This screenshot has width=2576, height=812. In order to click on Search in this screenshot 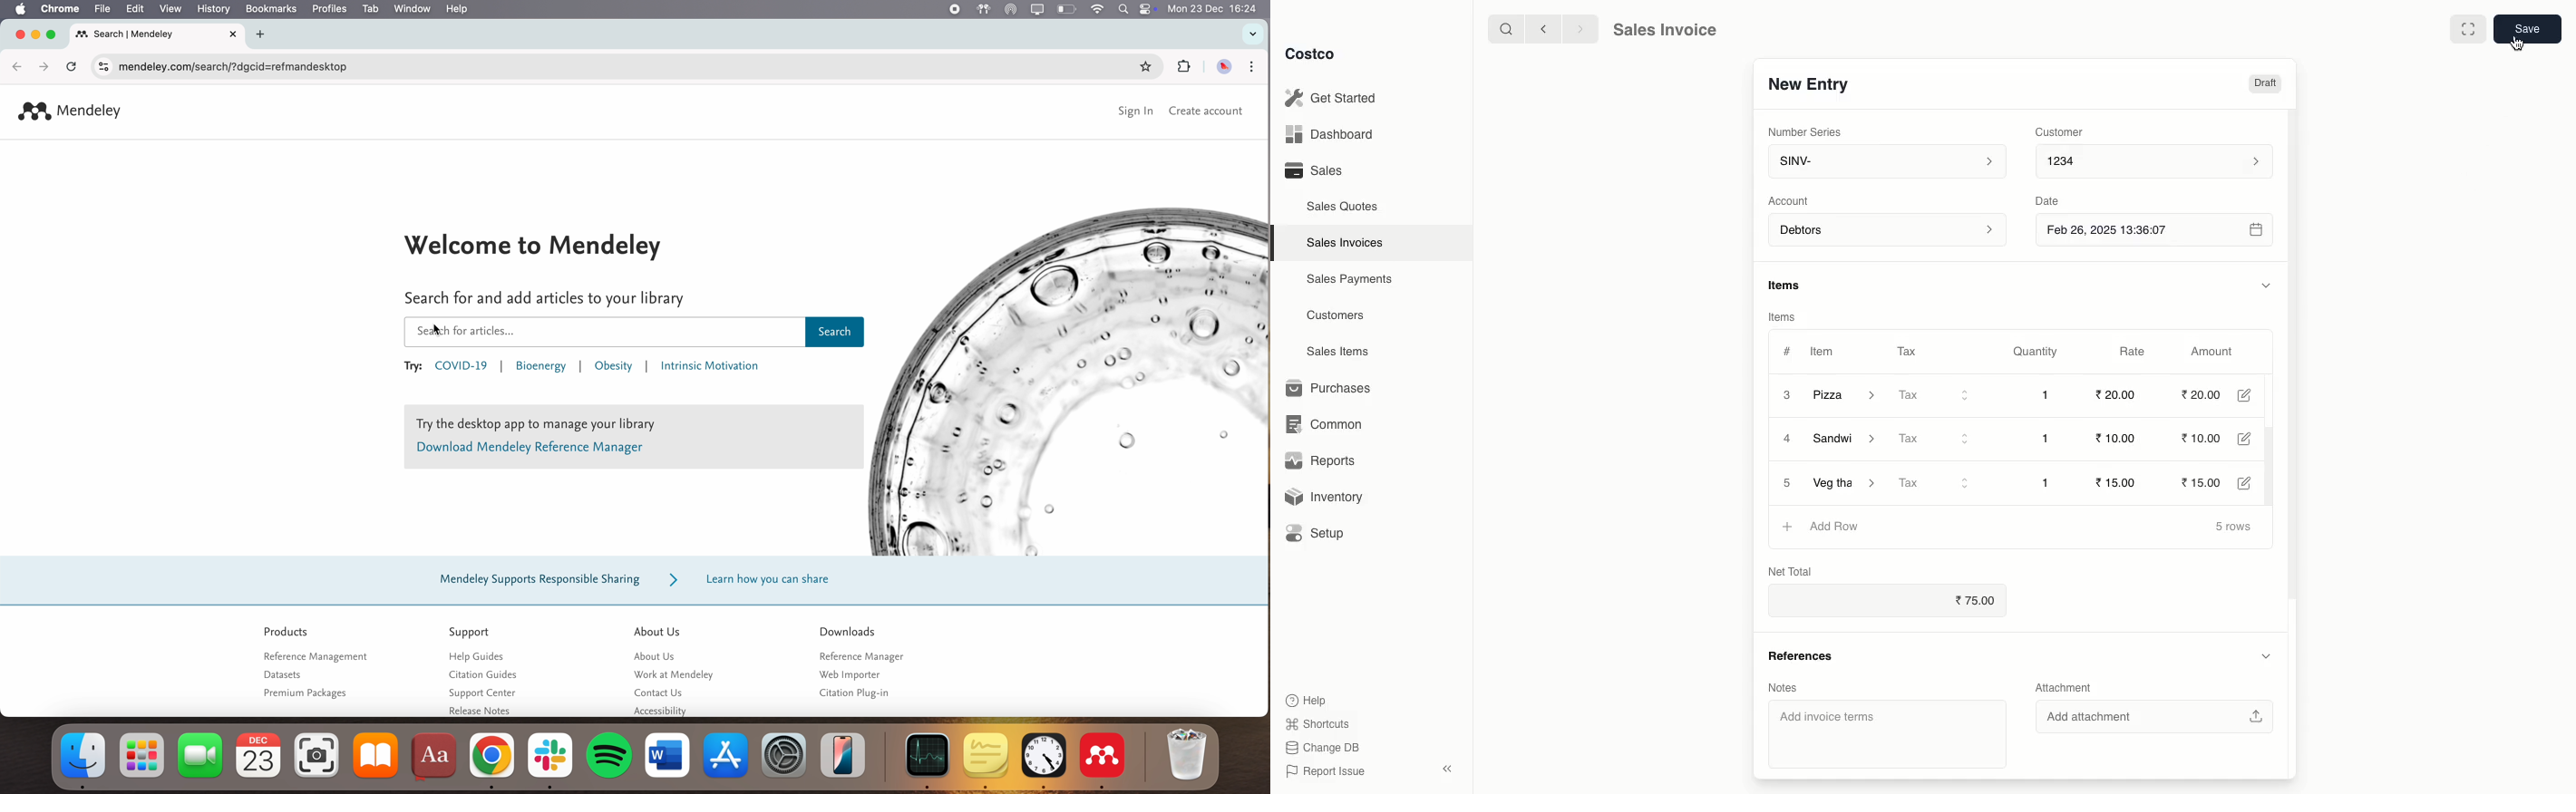, I will do `click(1503, 28)`.